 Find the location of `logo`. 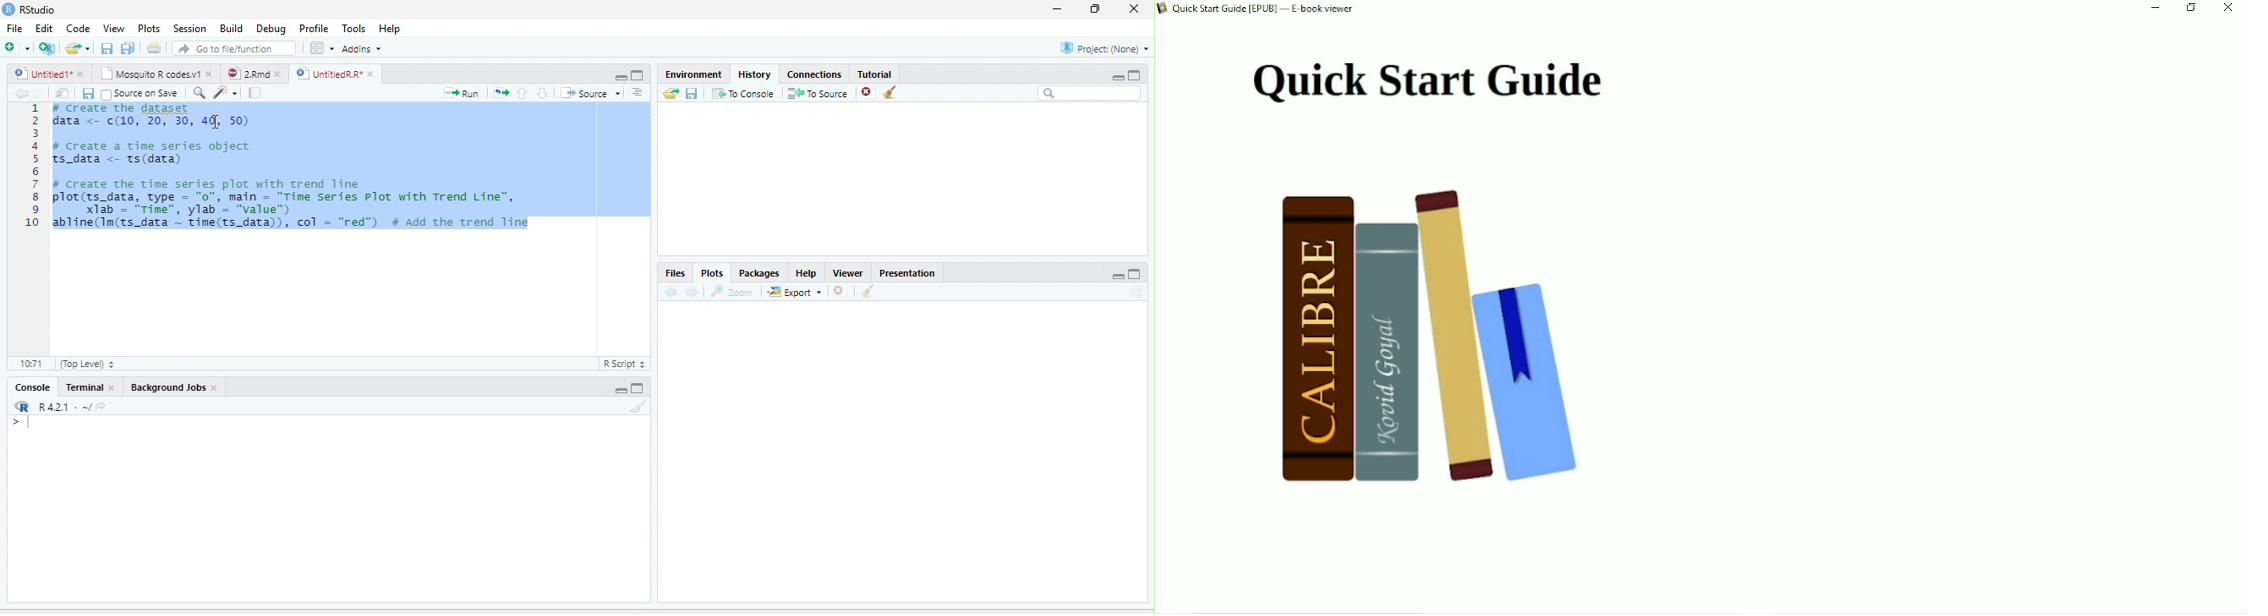

logo is located at coordinates (1163, 10).